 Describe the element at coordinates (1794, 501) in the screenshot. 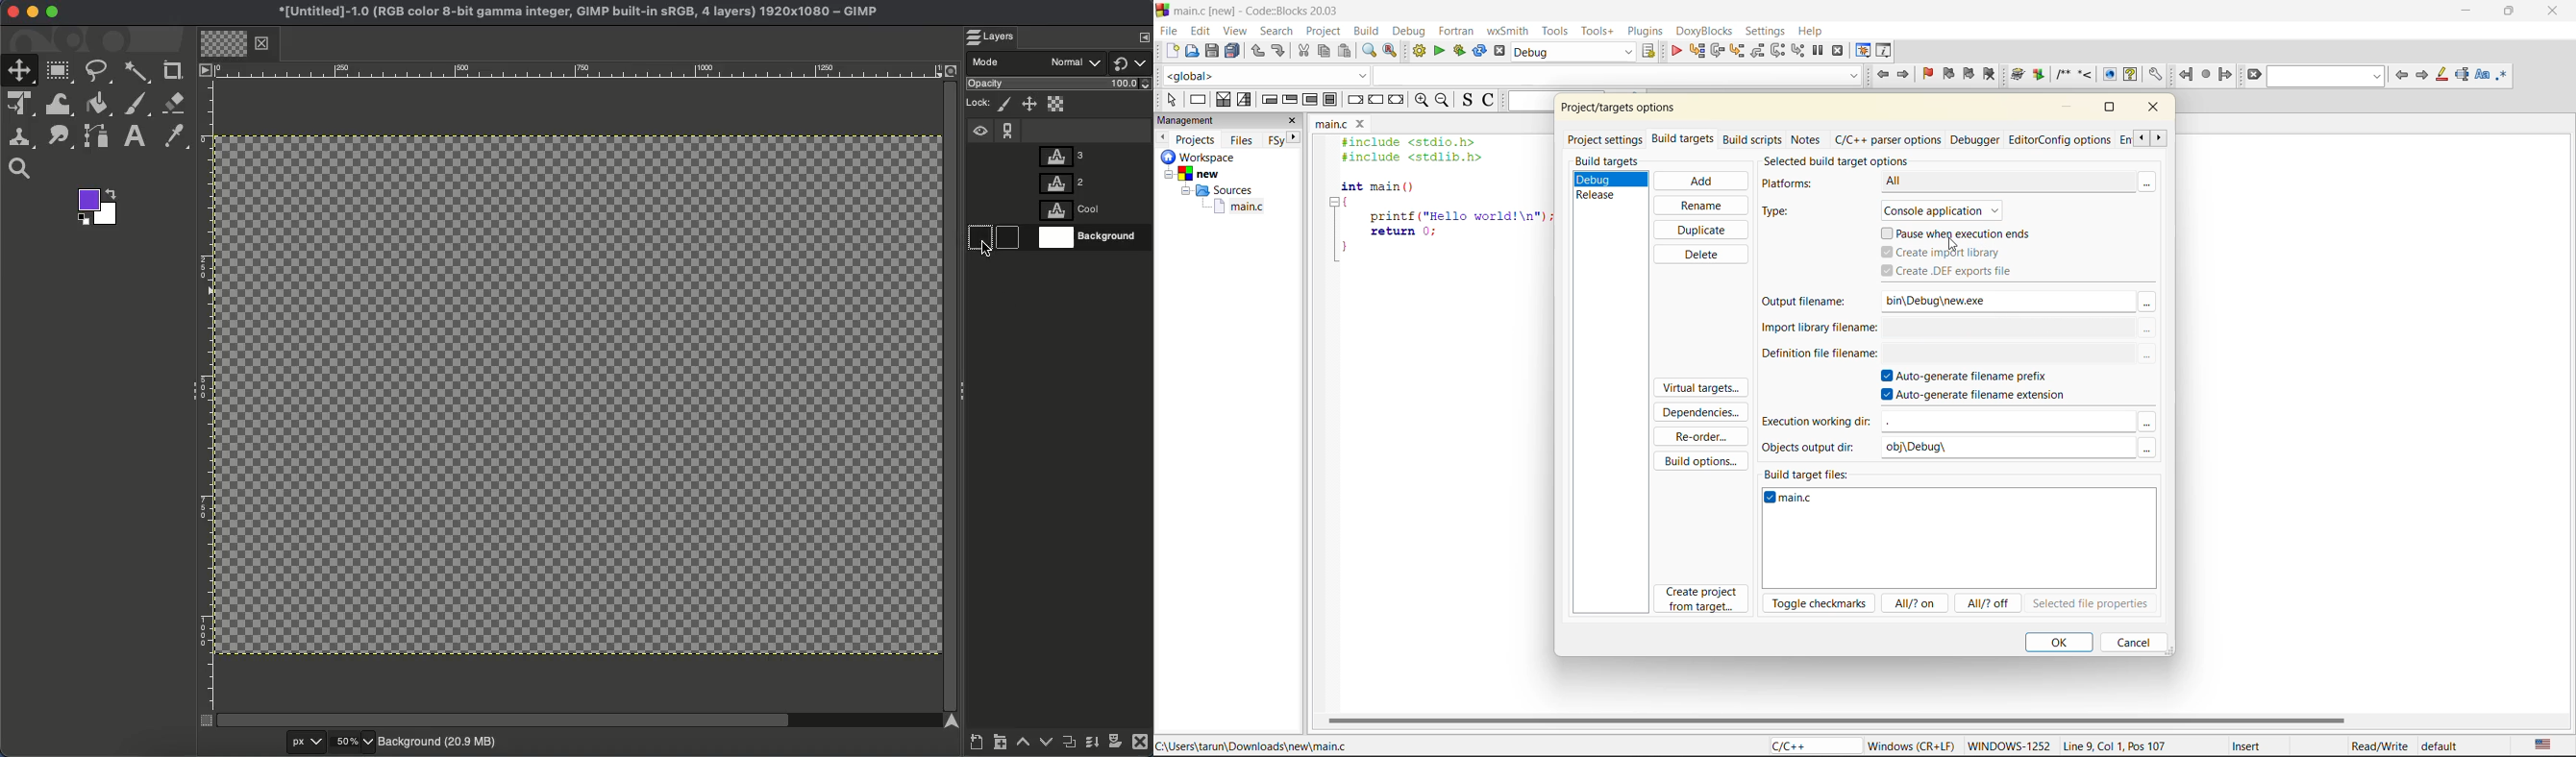

I see `file name` at that location.